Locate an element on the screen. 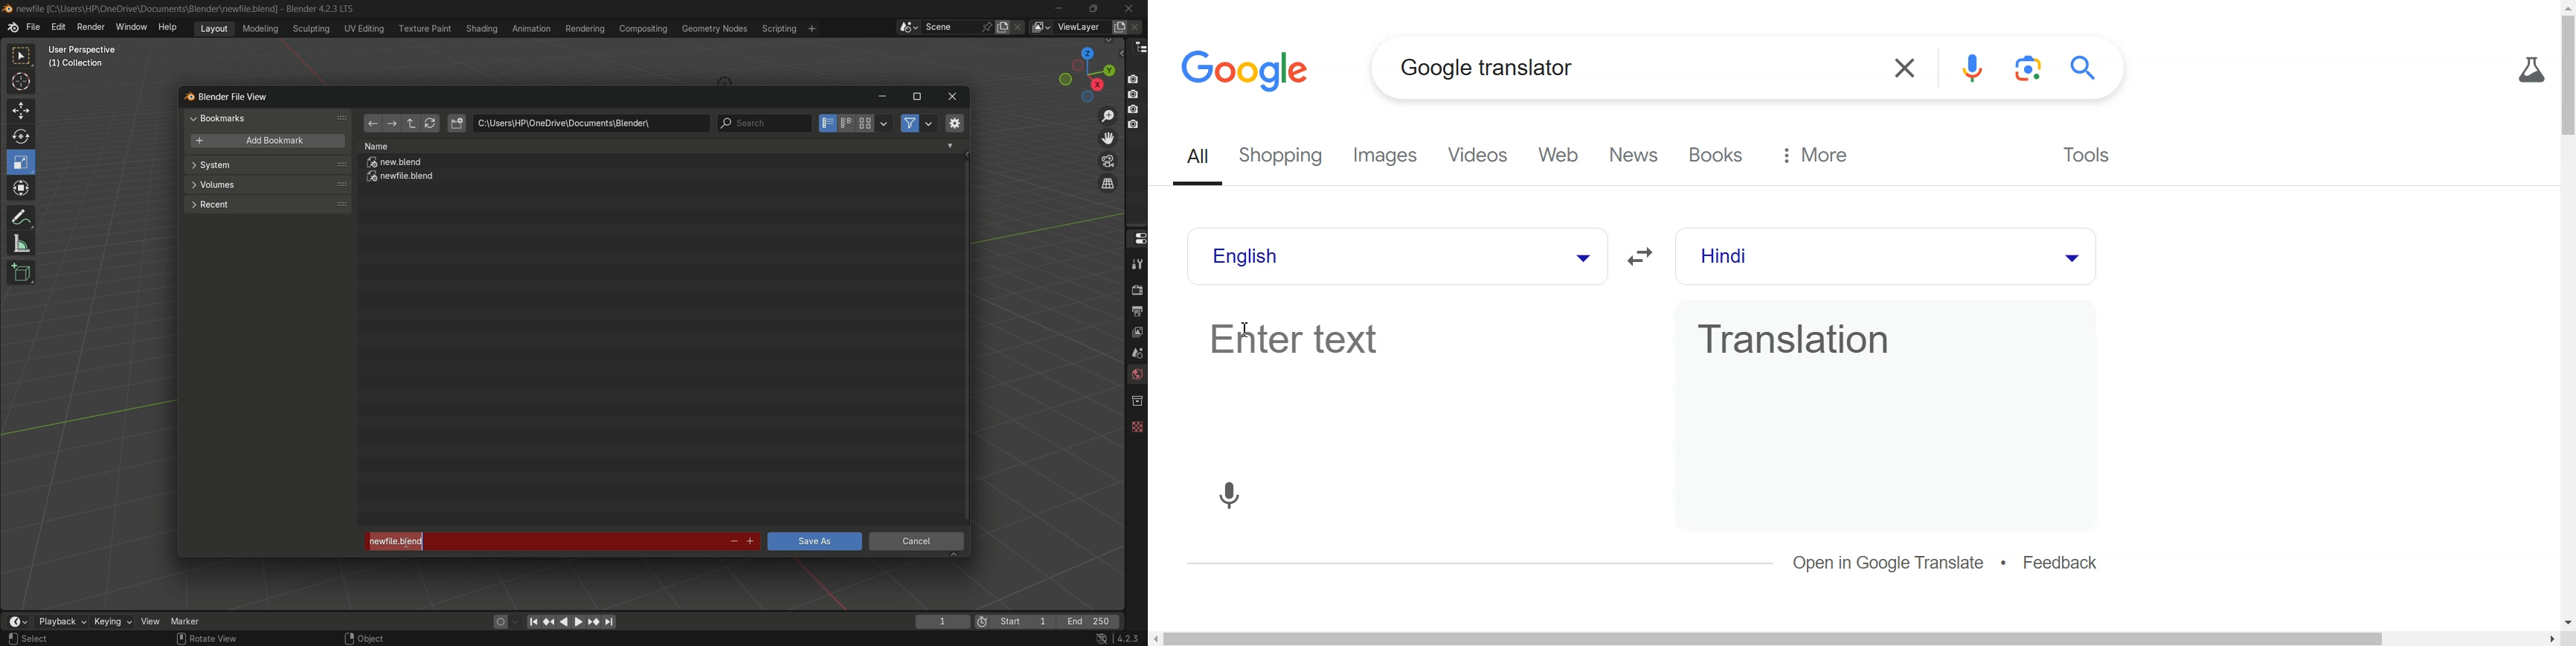 The width and height of the screenshot is (2576, 672). increment file number is located at coordinates (751, 542).